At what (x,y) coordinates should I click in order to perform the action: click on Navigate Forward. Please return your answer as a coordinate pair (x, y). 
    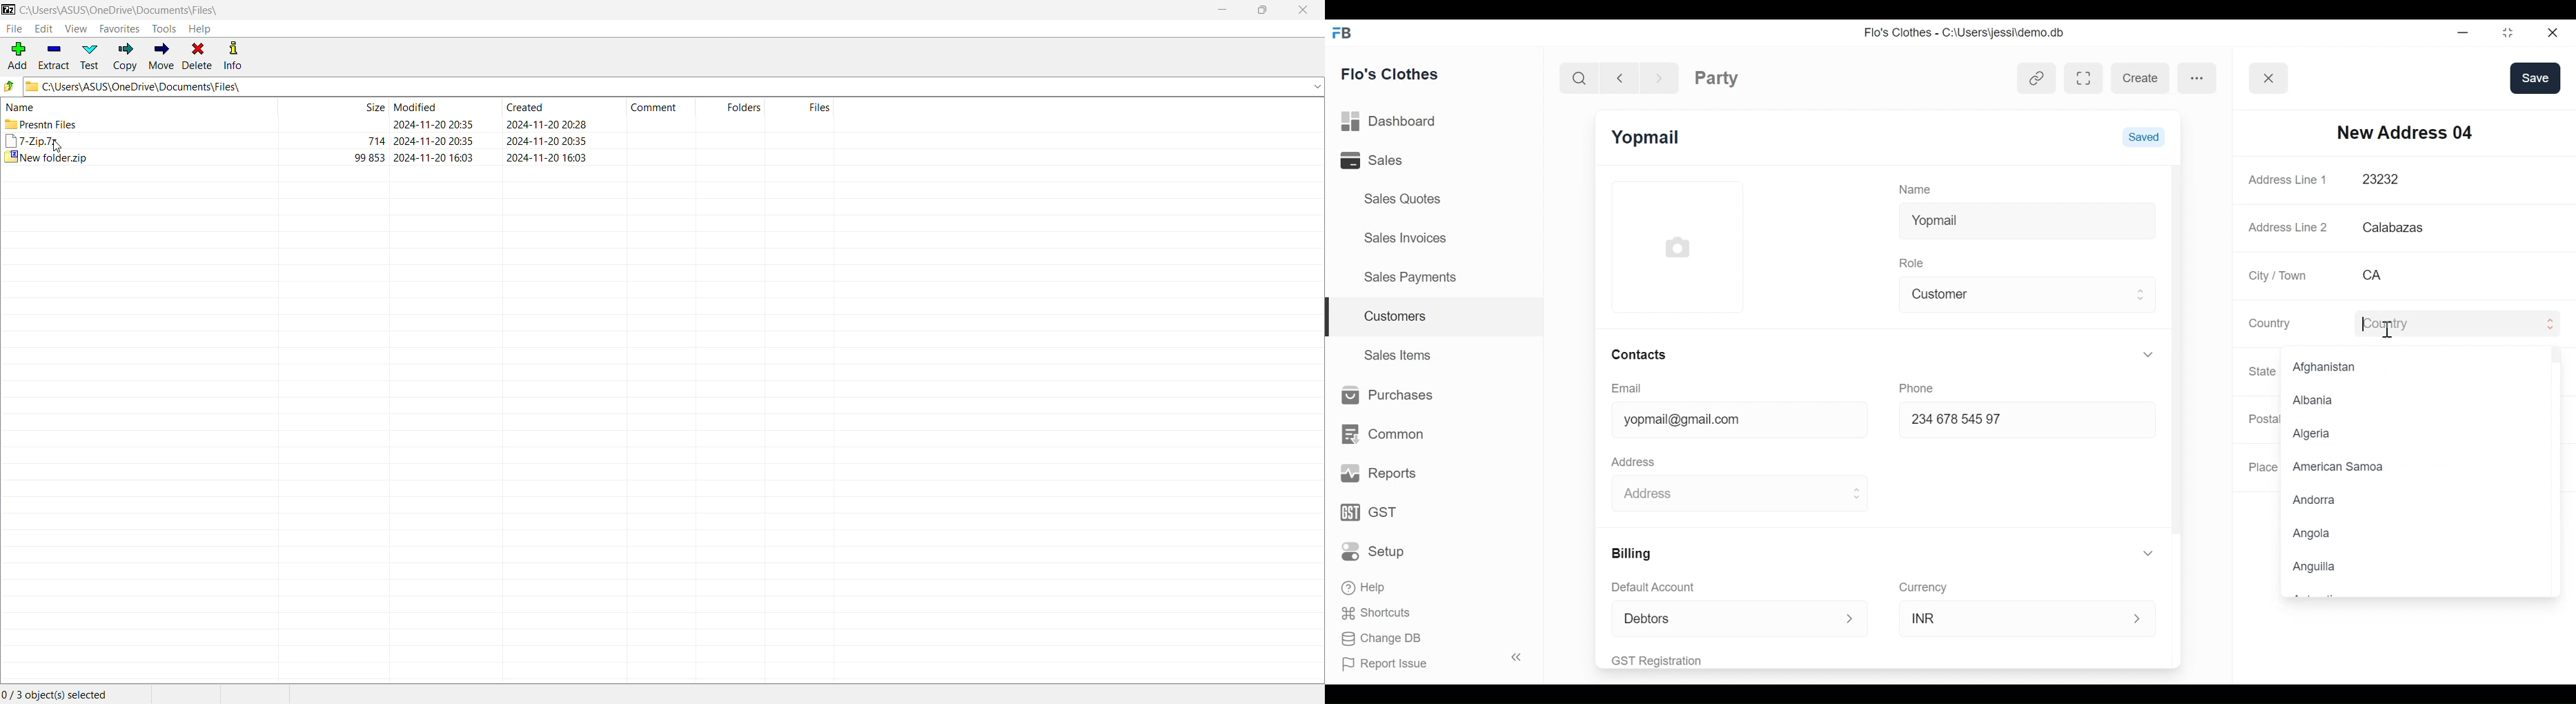
    Looking at the image, I should click on (1659, 76).